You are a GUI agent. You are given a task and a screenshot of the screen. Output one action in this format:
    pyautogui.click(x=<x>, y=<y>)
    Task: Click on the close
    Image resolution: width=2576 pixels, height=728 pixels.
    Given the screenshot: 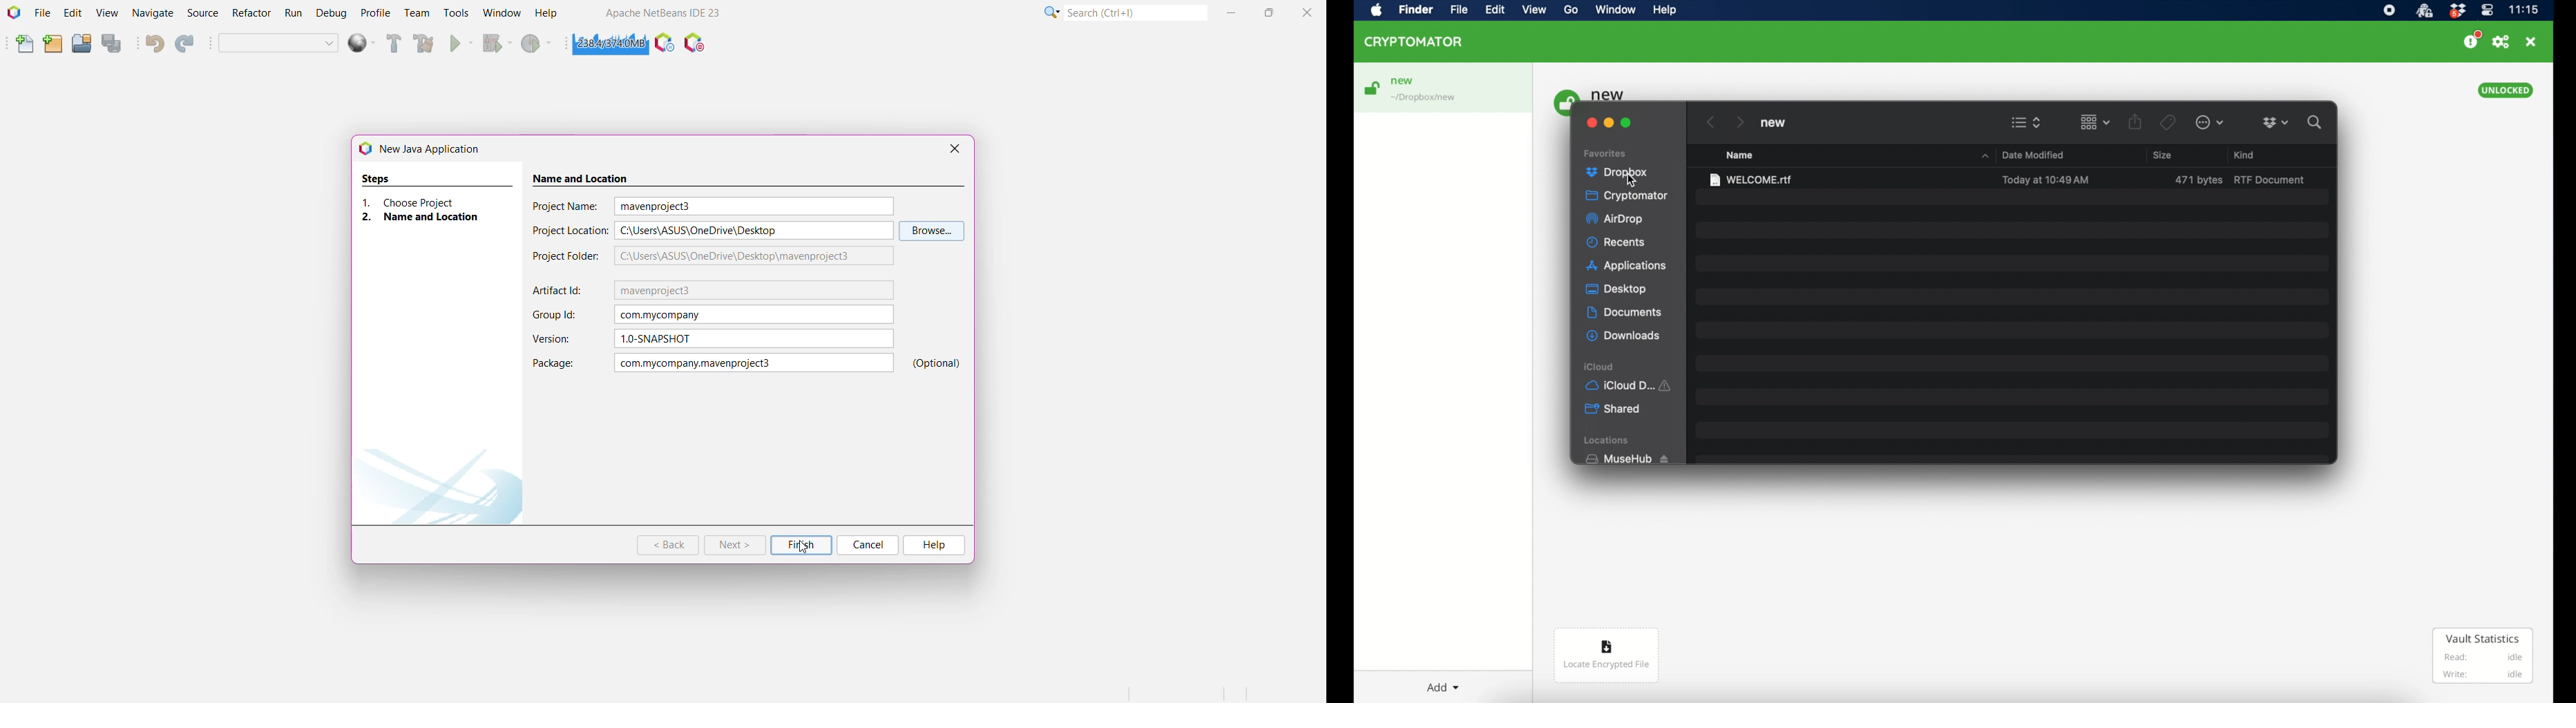 What is the action you would take?
    pyautogui.click(x=2531, y=42)
    